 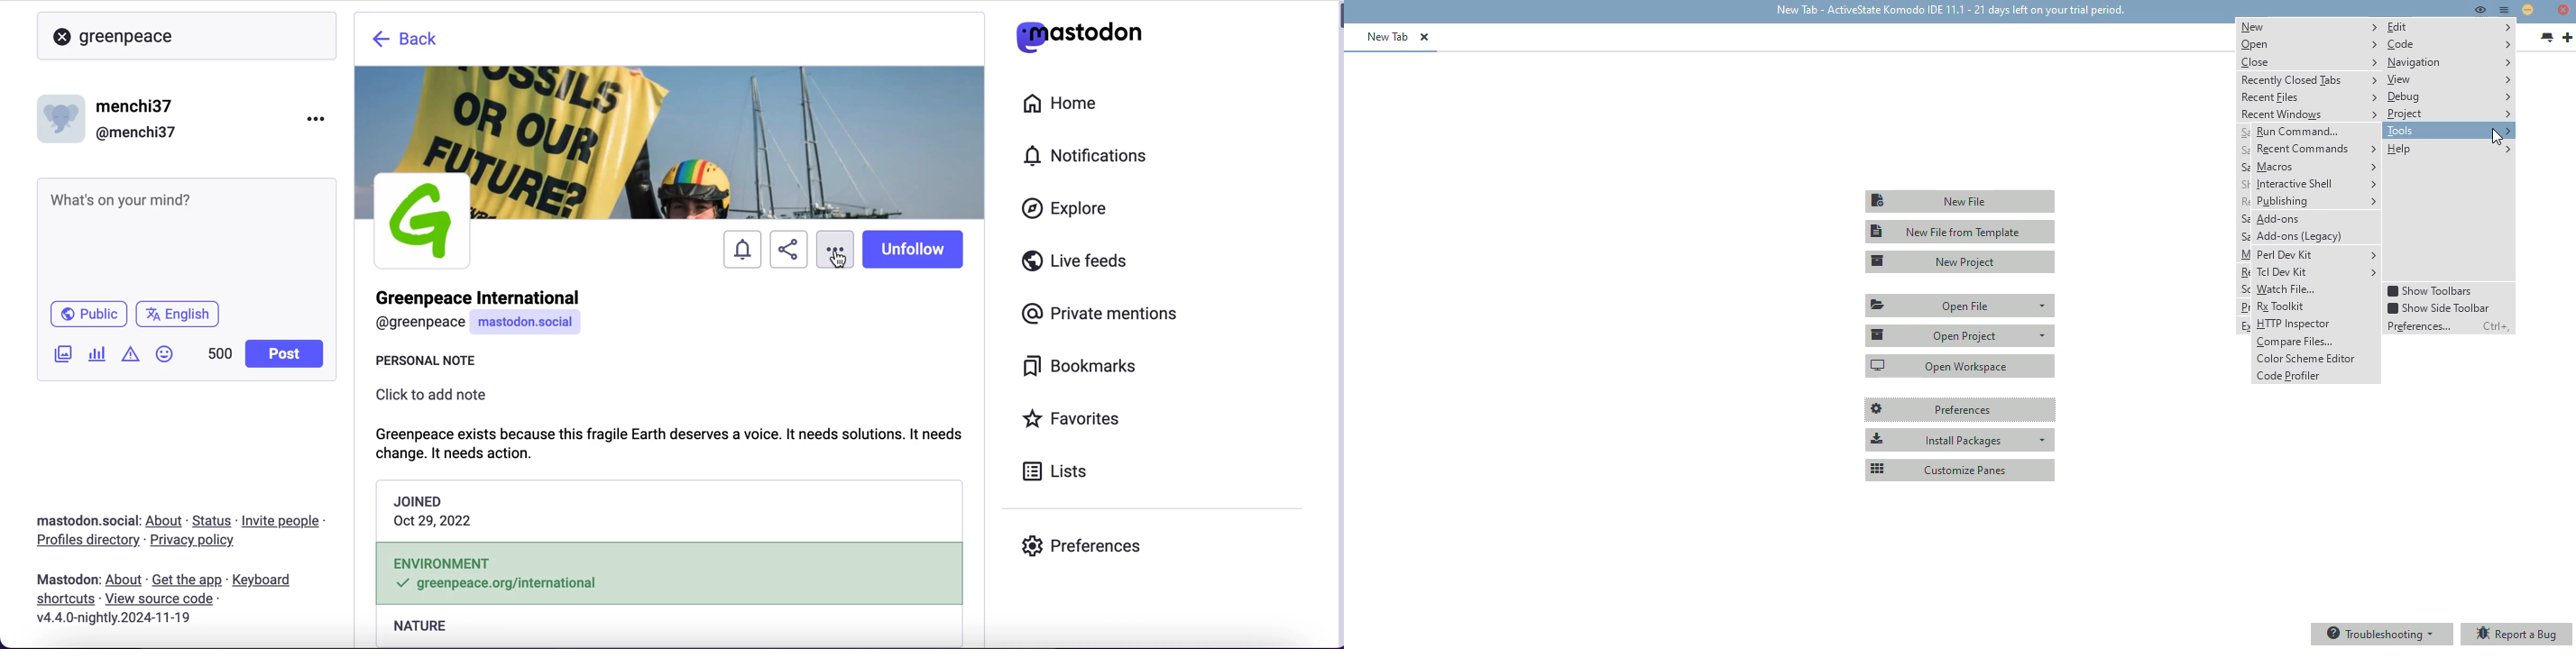 I want to click on invite people, so click(x=286, y=521).